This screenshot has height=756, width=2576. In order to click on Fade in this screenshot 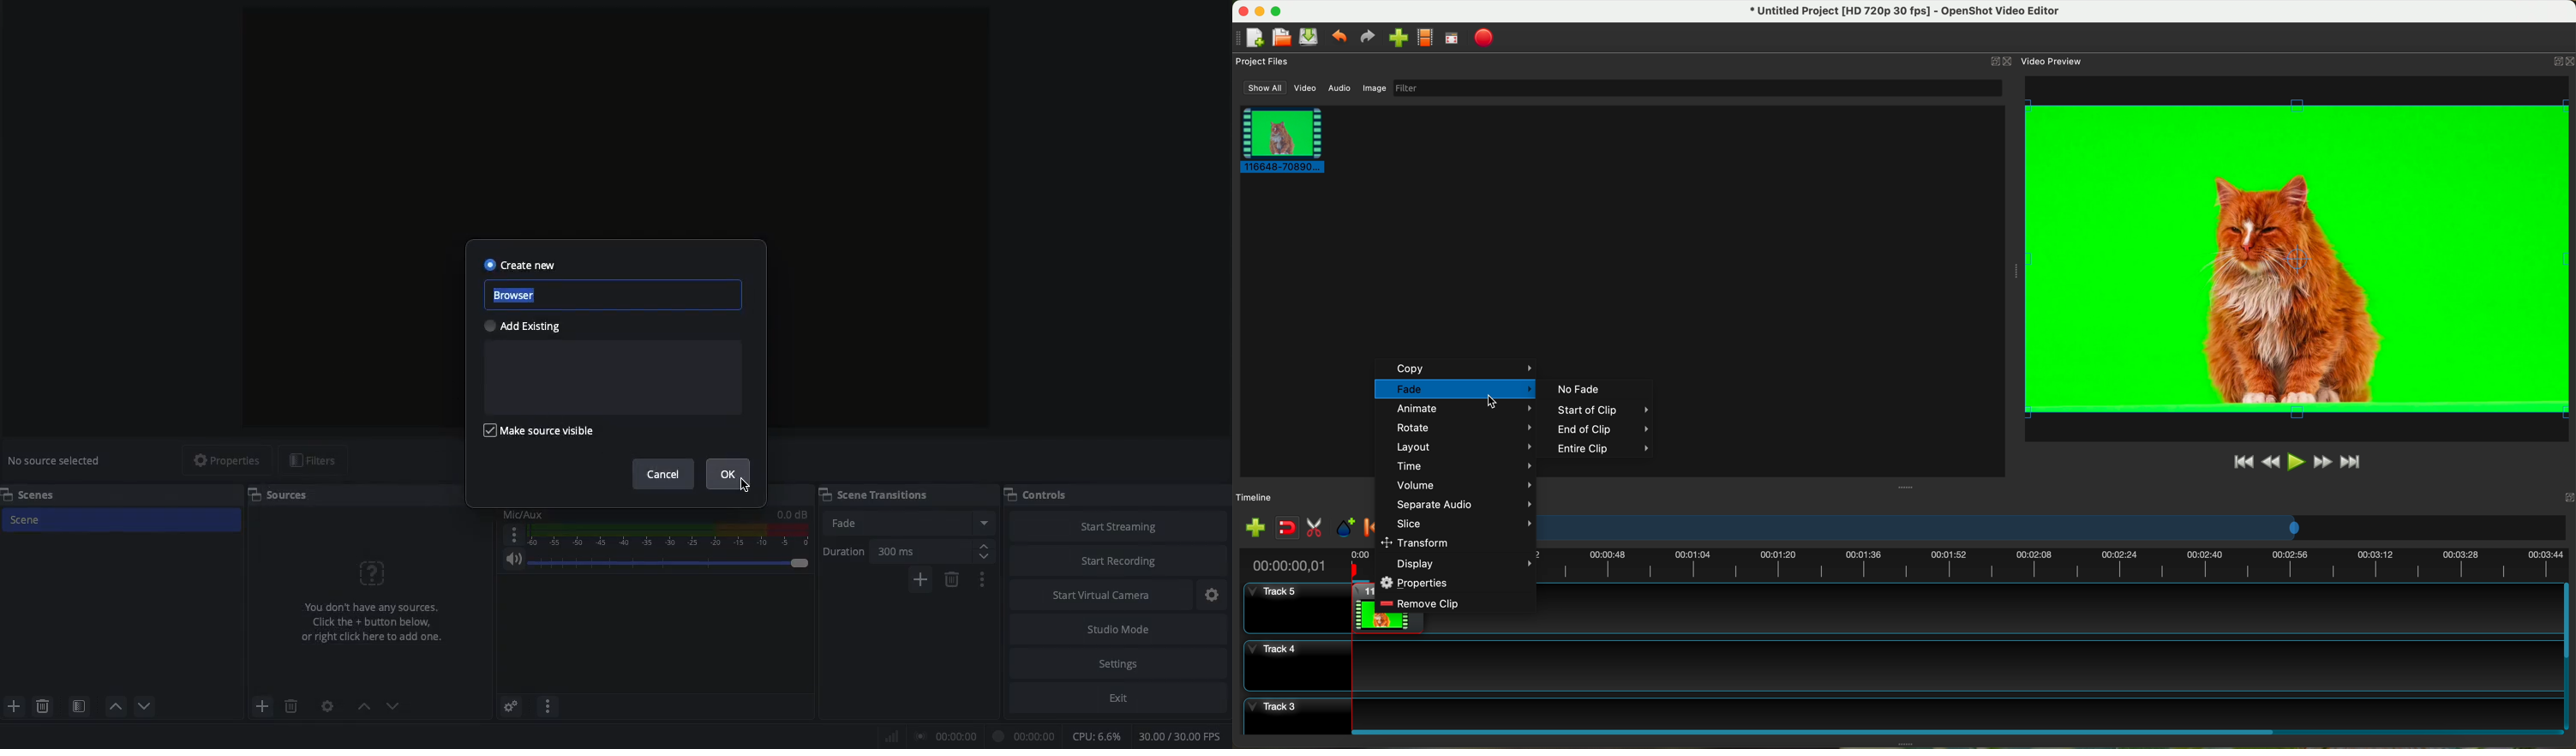, I will do `click(910, 522)`.